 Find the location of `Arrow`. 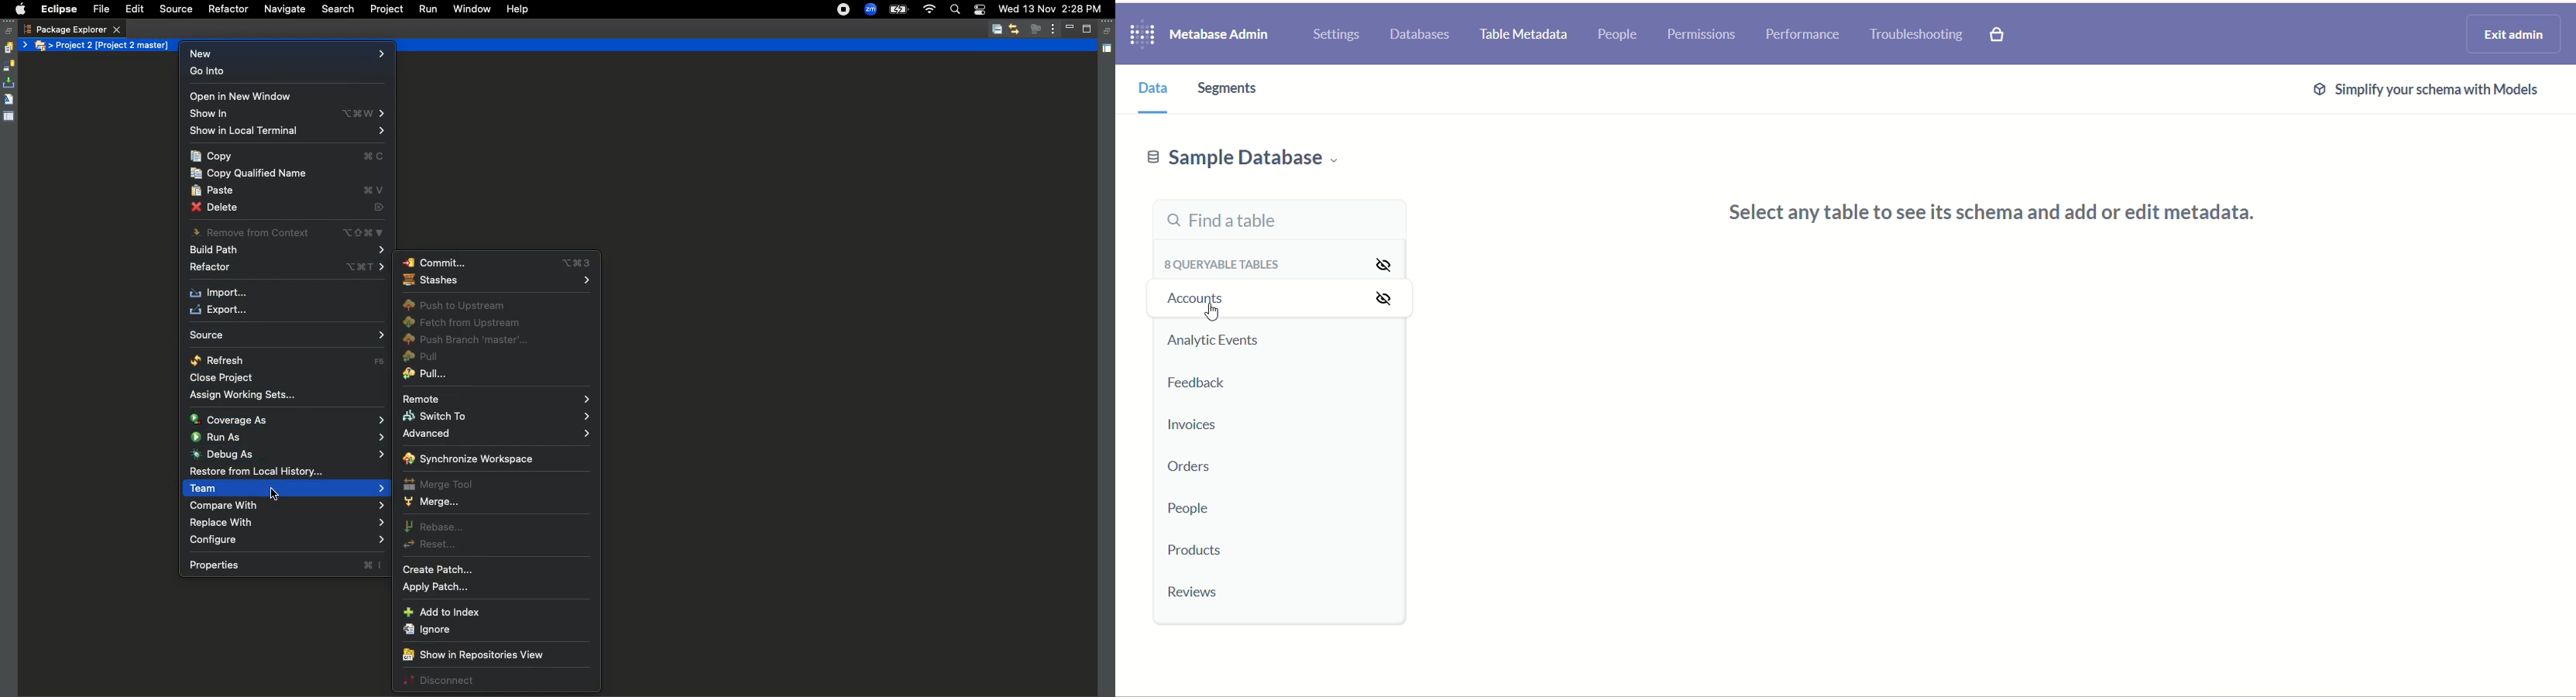

Arrow is located at coordinates (26, 45).